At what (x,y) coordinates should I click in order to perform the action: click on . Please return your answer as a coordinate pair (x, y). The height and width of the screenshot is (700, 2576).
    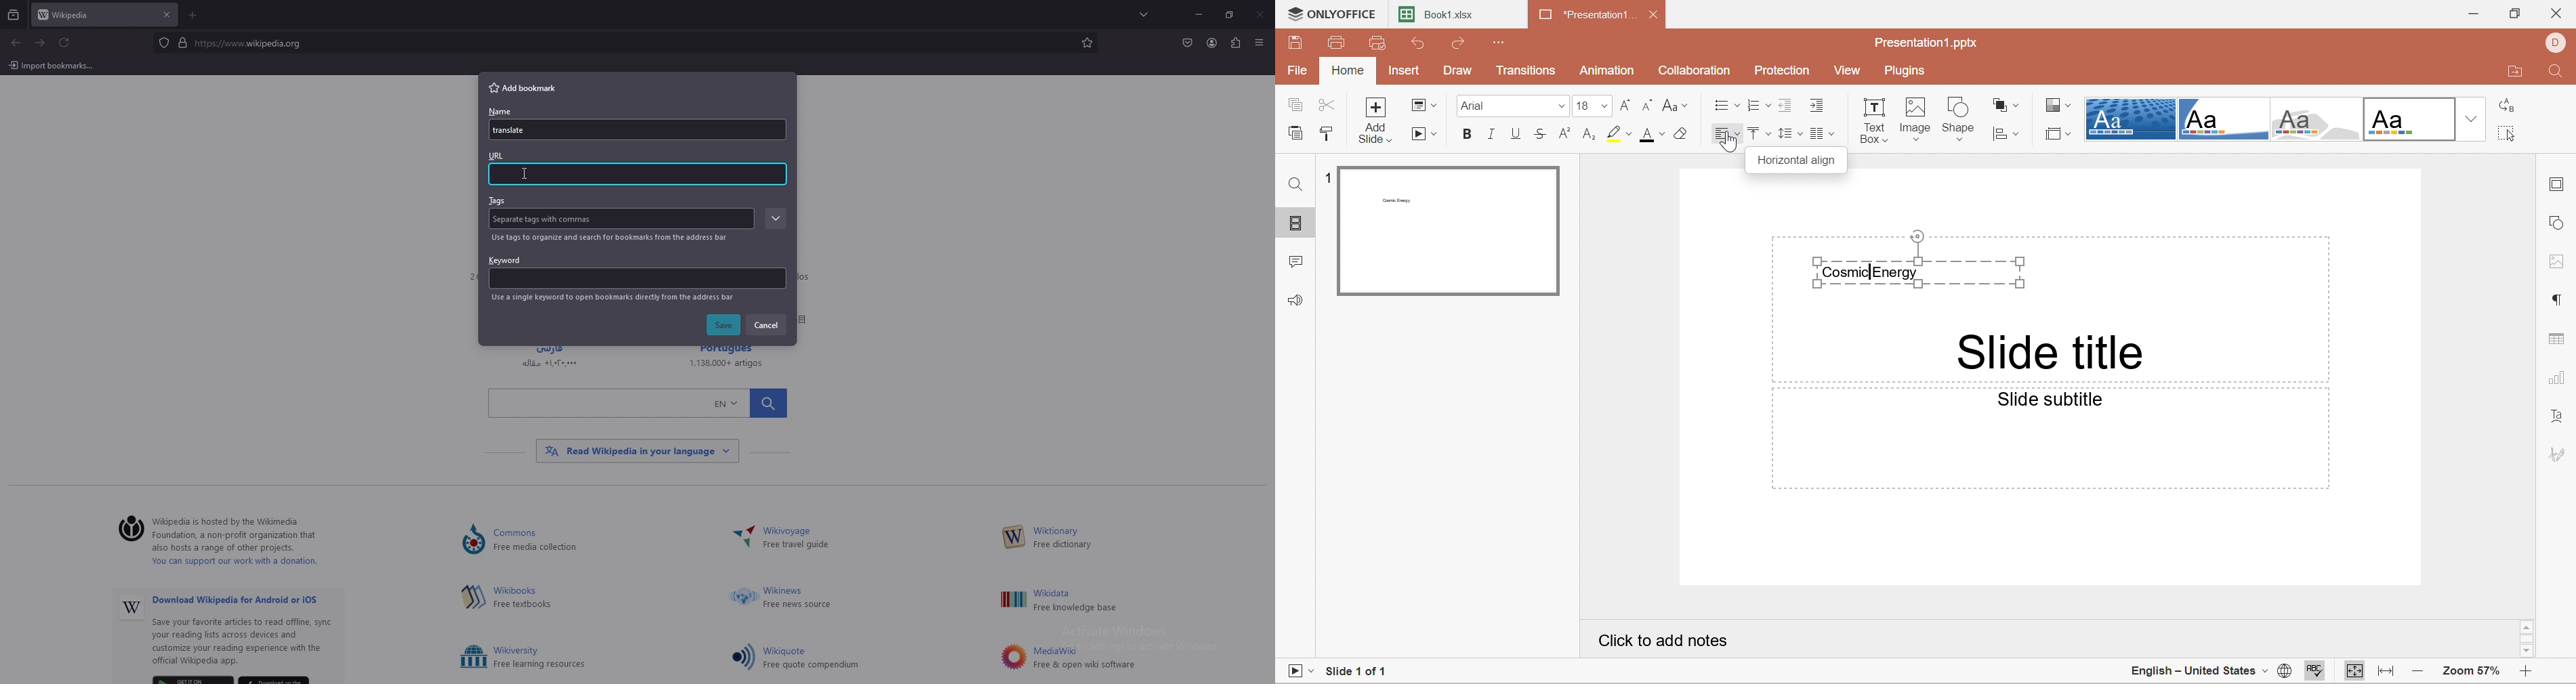
    Looking at the image, I should click on (638, 402).